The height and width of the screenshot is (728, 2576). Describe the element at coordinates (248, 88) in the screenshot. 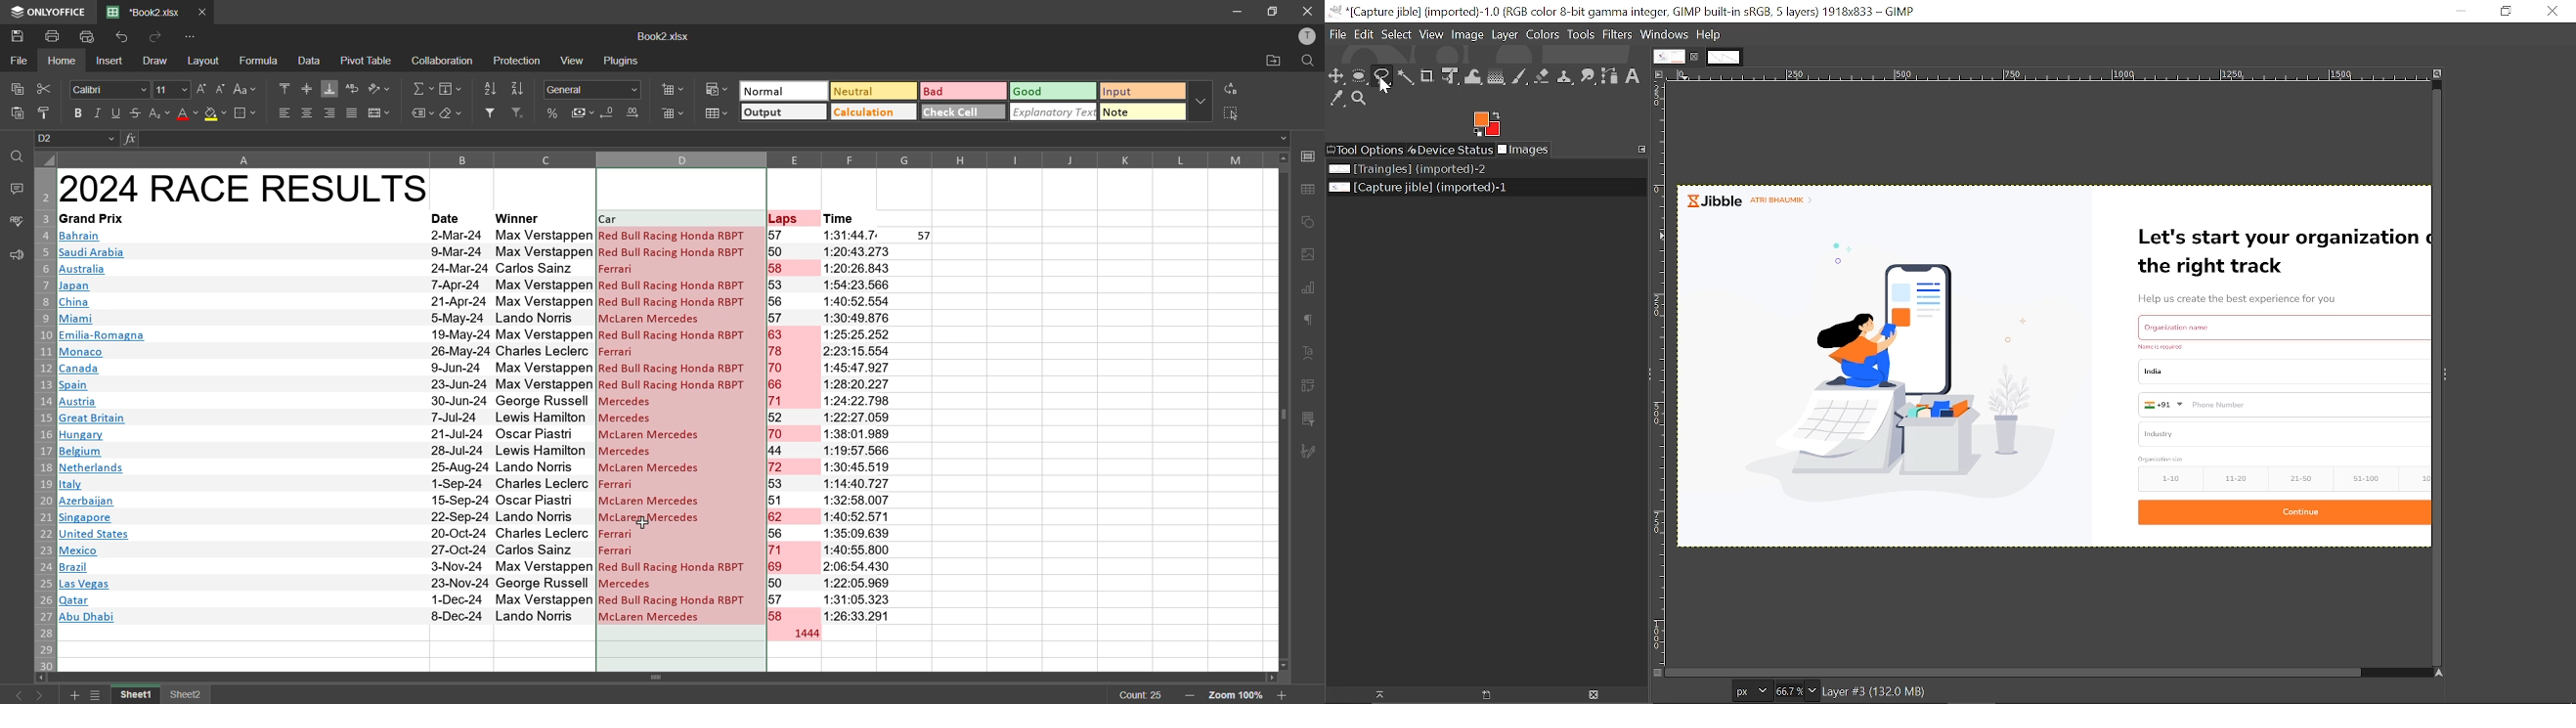

I see `change case` at that location.